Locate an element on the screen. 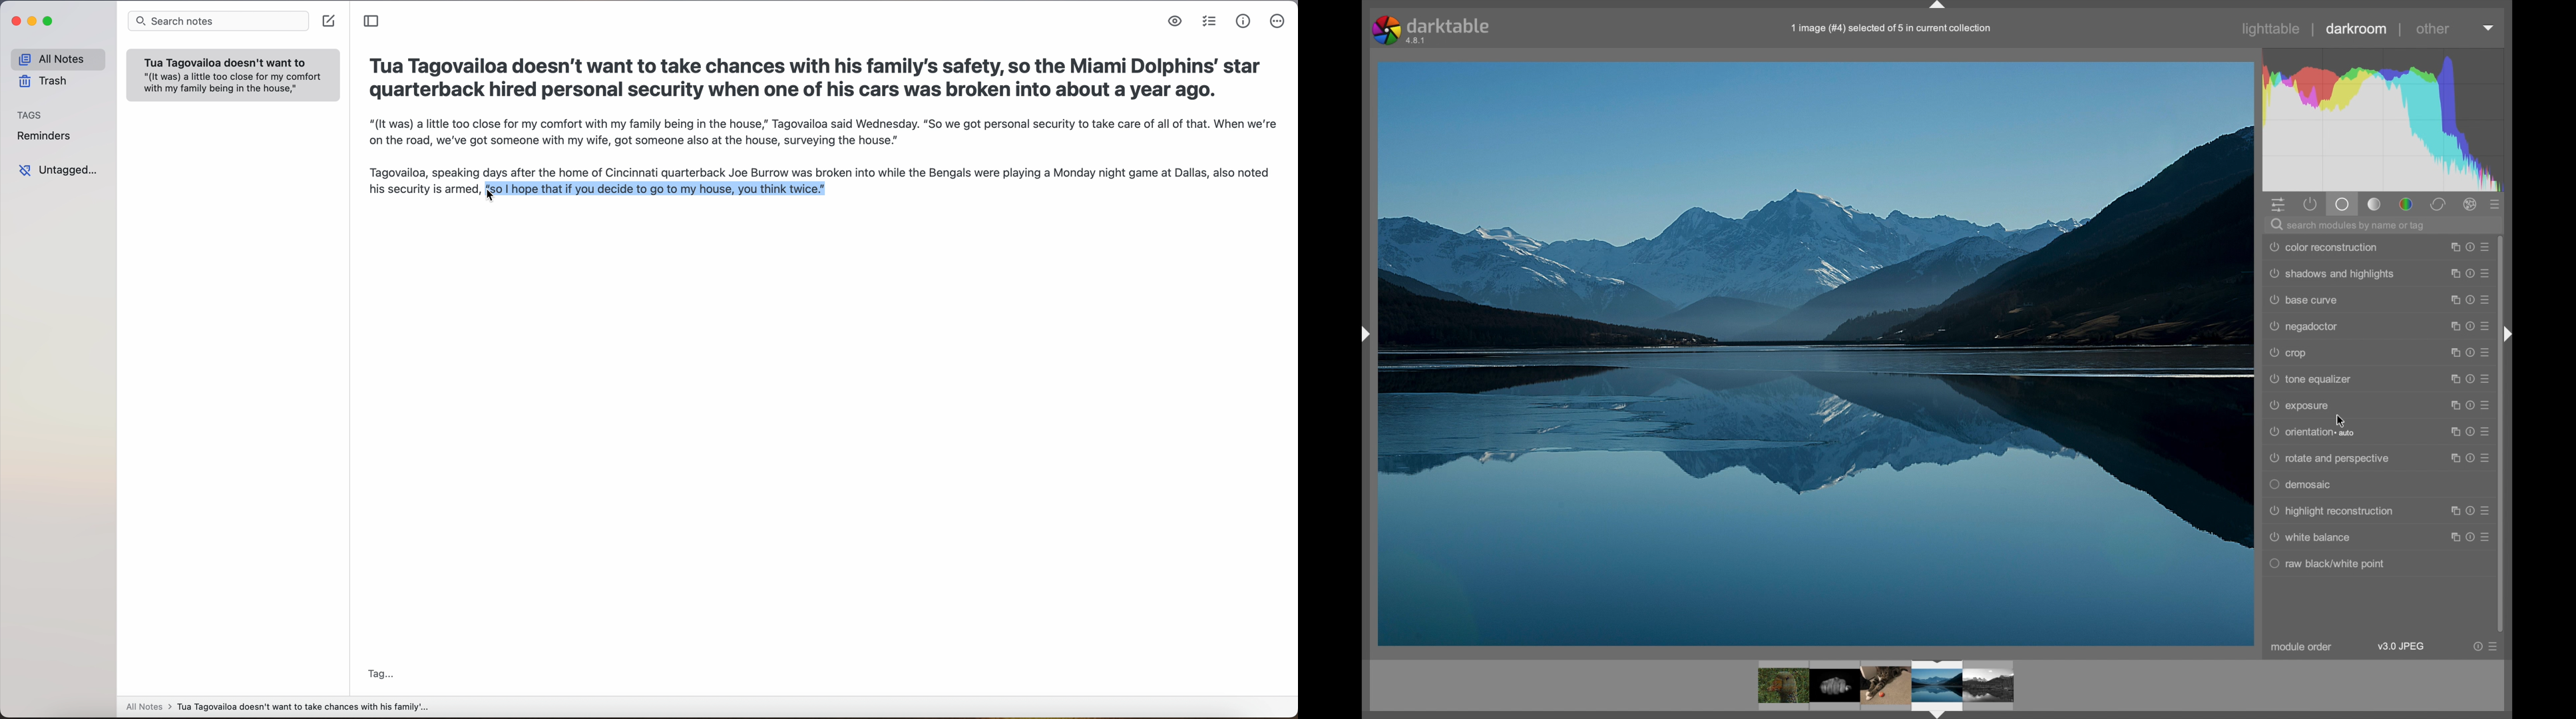  other is located at coordinates (2434, 29).